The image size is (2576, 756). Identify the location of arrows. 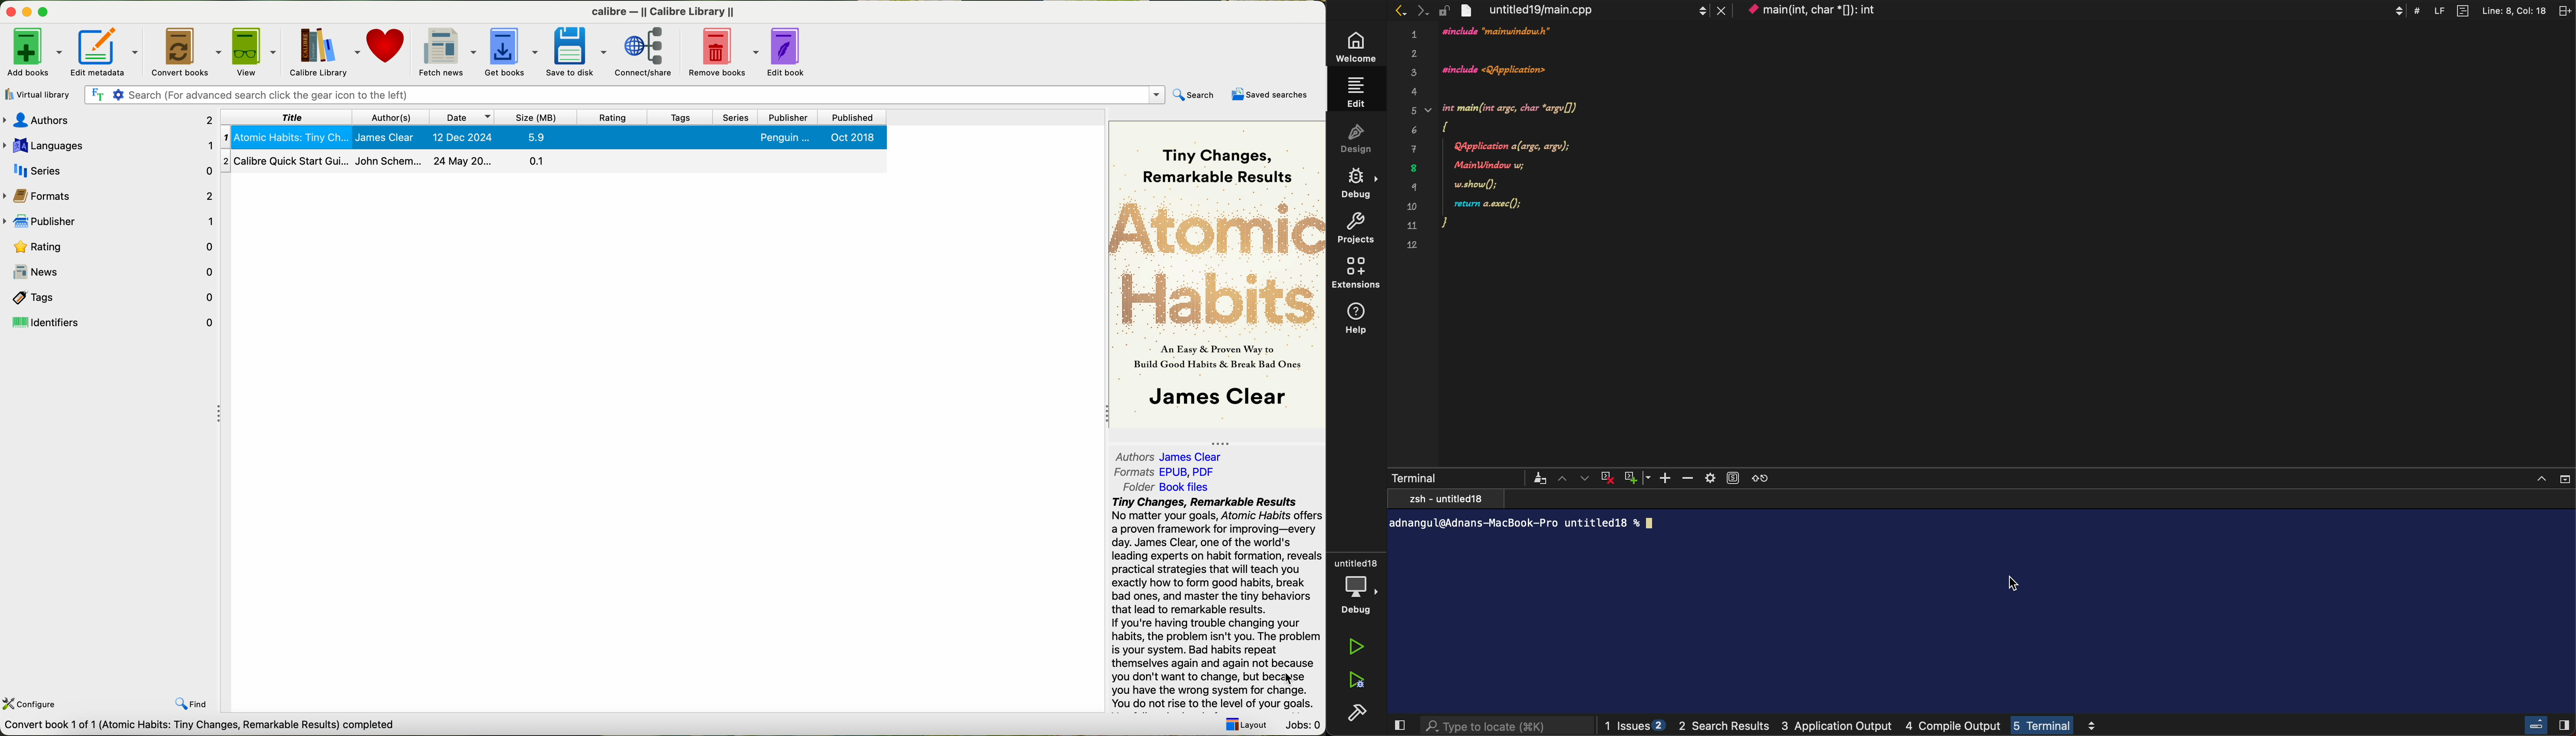
(1405, 12).